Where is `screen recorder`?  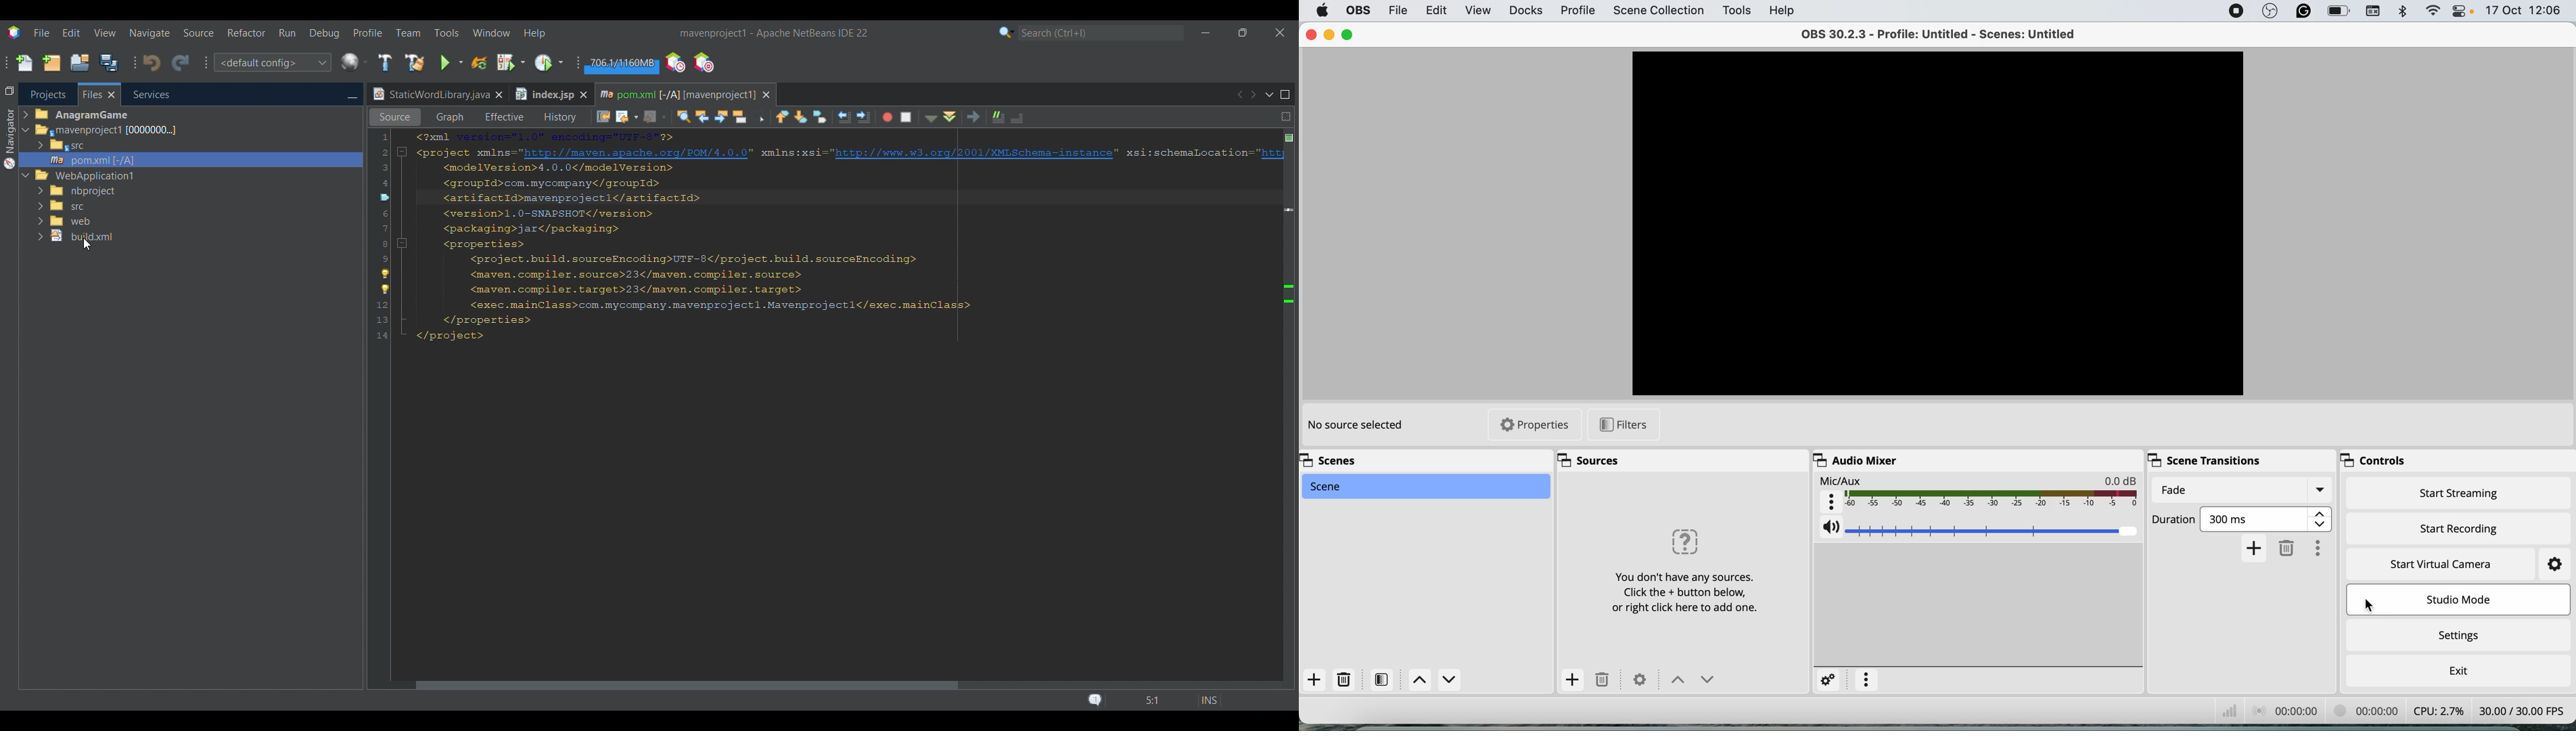
screen recorder is located at coordinates (2239, 11).